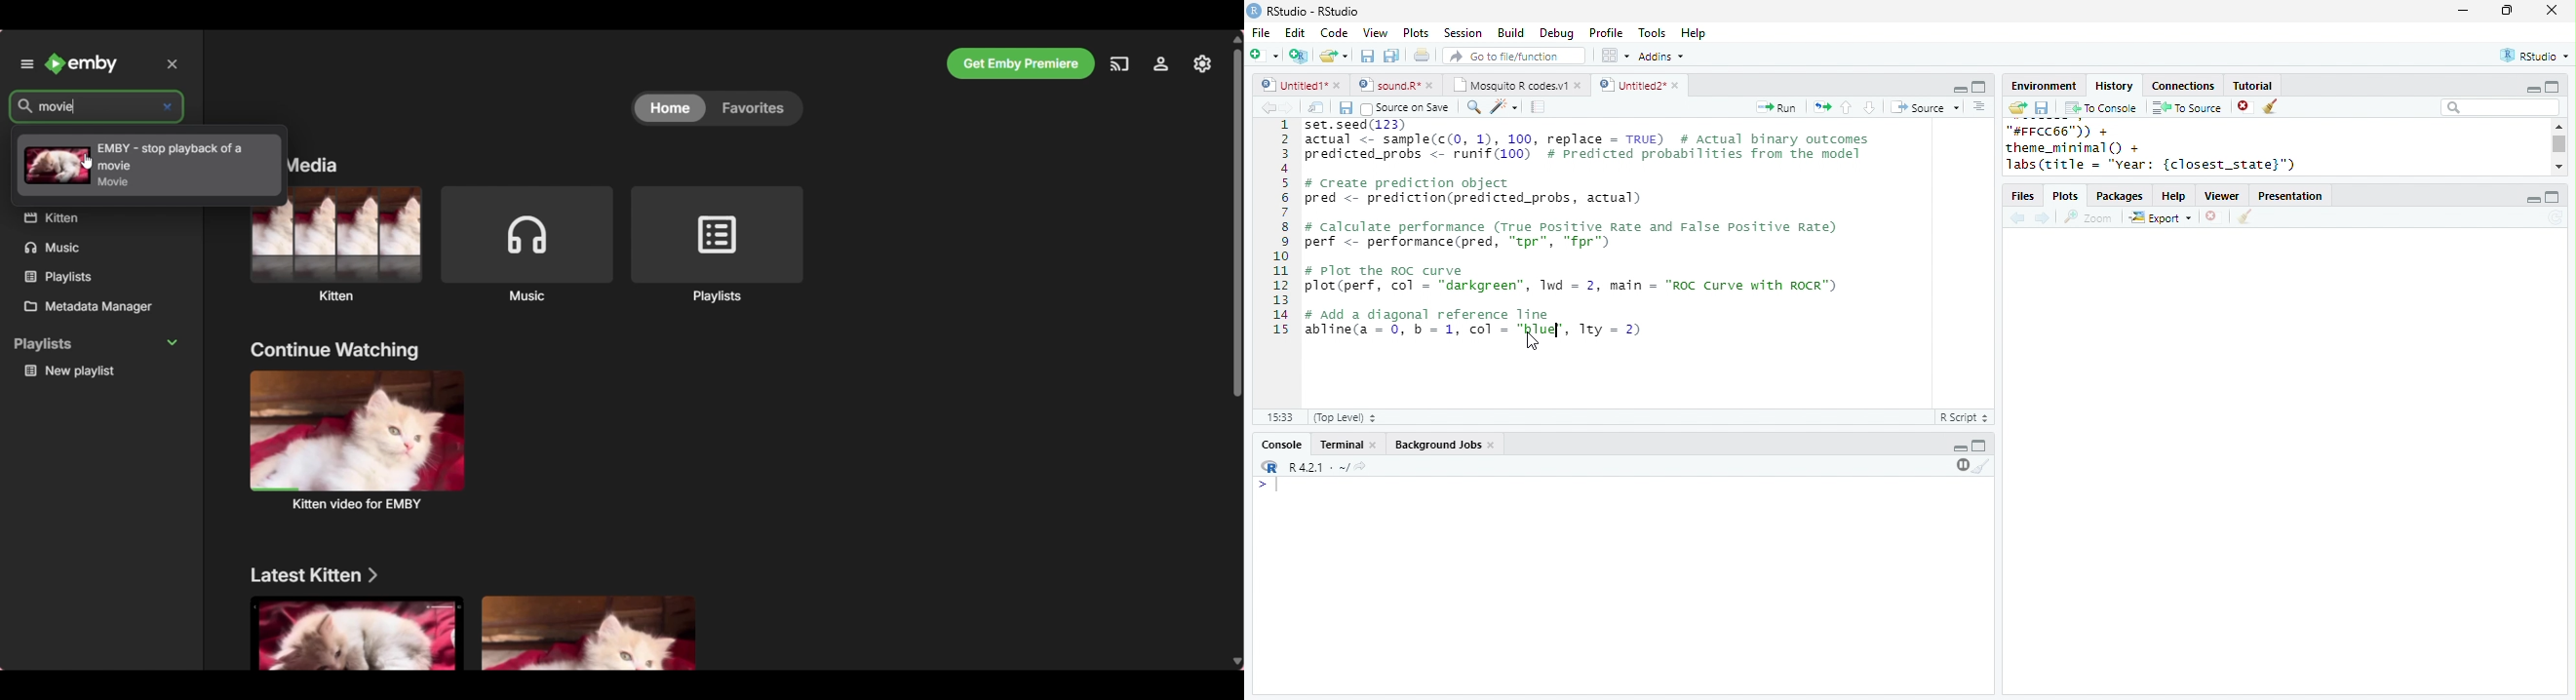 The height and width of the screenshot is (700, 2576). Describe the element at coordinates (1254, 10) in the screenshot. I see `logo` at that location.